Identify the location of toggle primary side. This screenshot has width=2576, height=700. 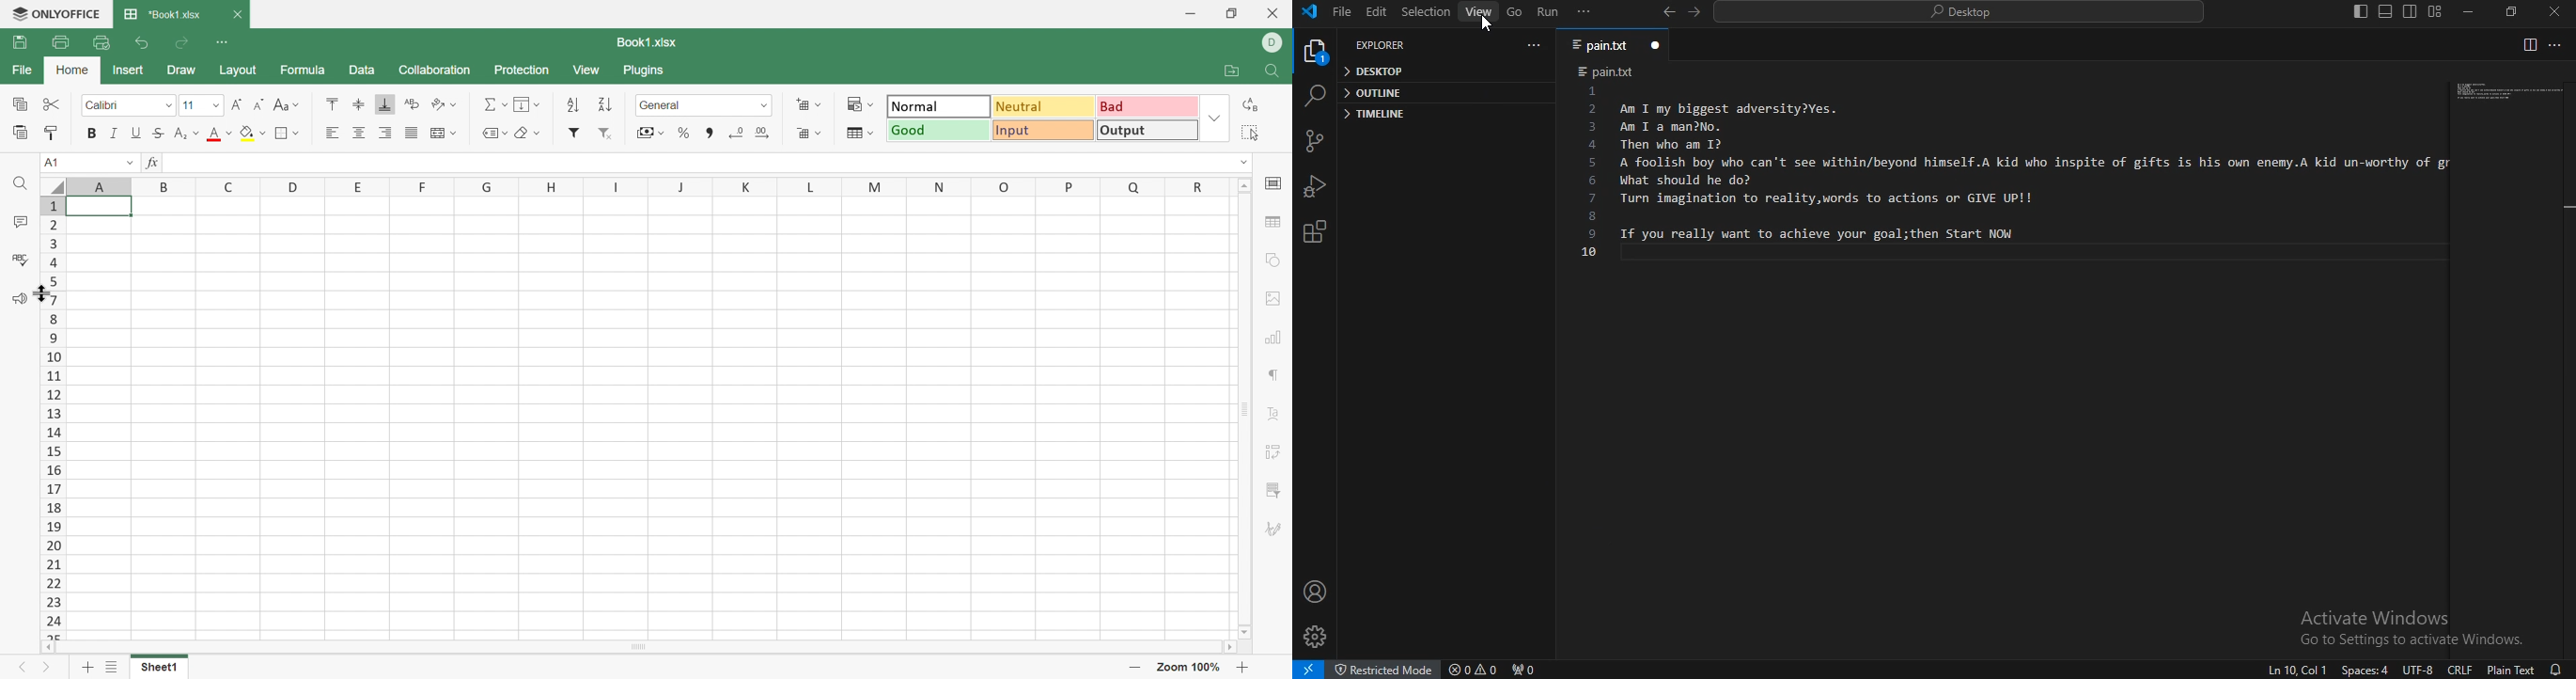
(2363, 12).